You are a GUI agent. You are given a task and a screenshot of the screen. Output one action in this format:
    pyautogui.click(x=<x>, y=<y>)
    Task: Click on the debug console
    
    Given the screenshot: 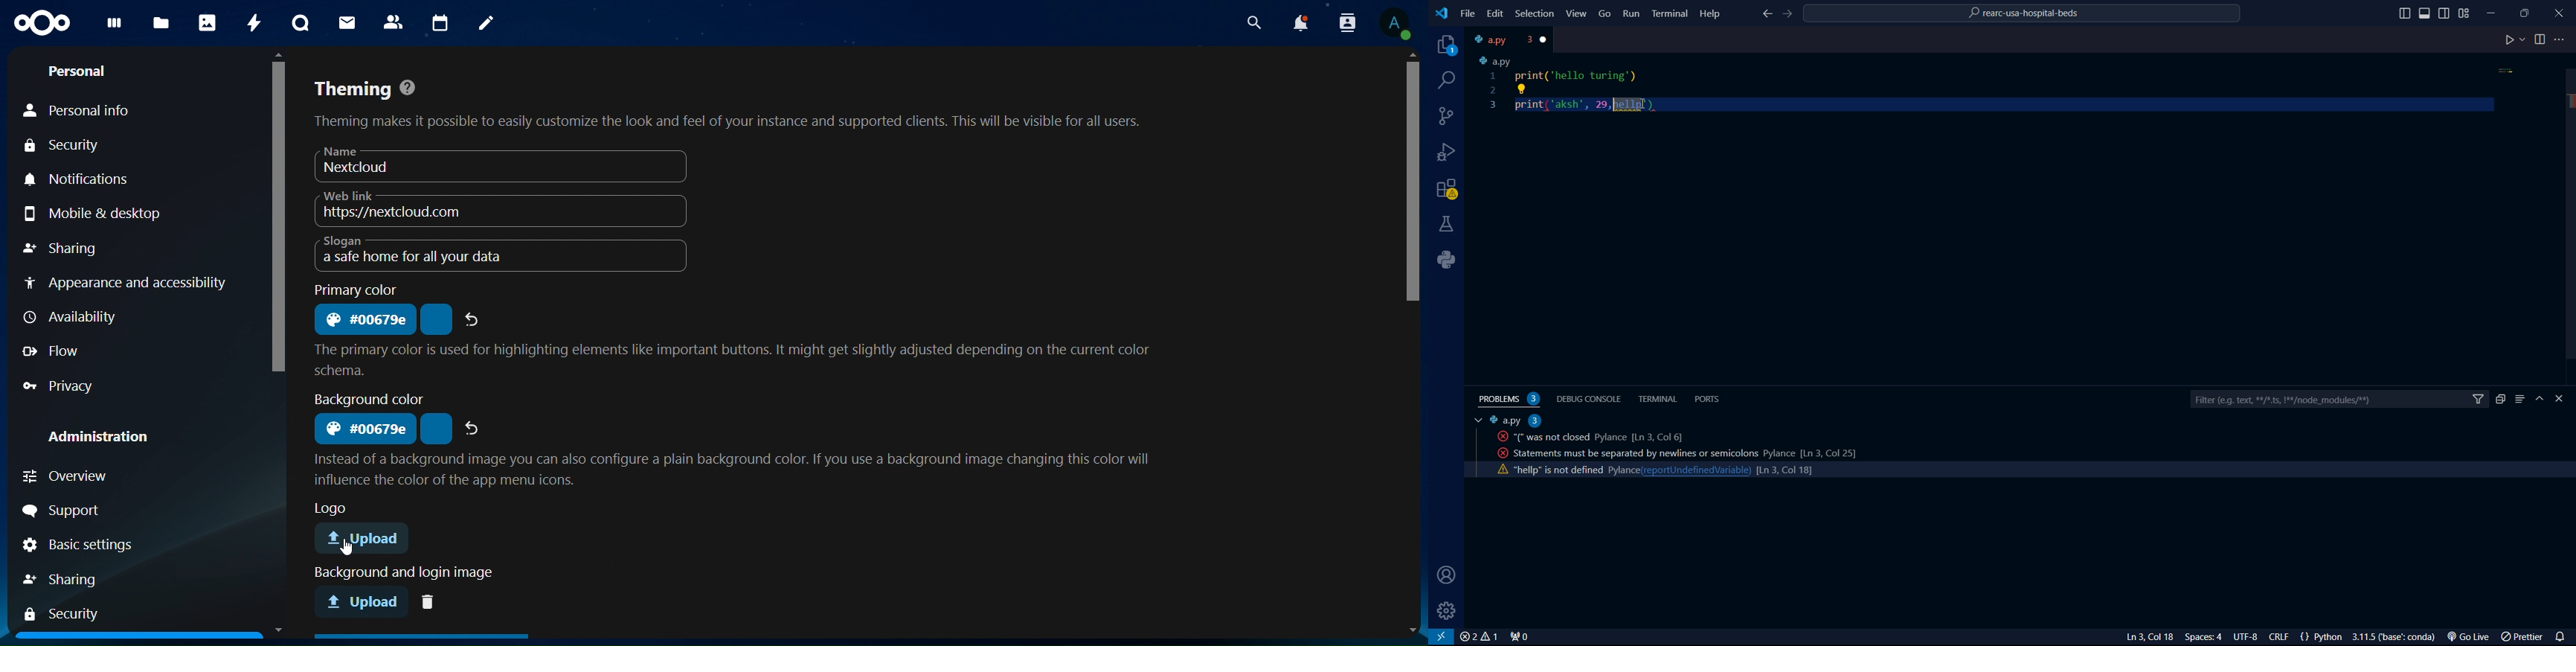 What is the action you would take?
    pyautogui.click(x=1591, y=398)
    